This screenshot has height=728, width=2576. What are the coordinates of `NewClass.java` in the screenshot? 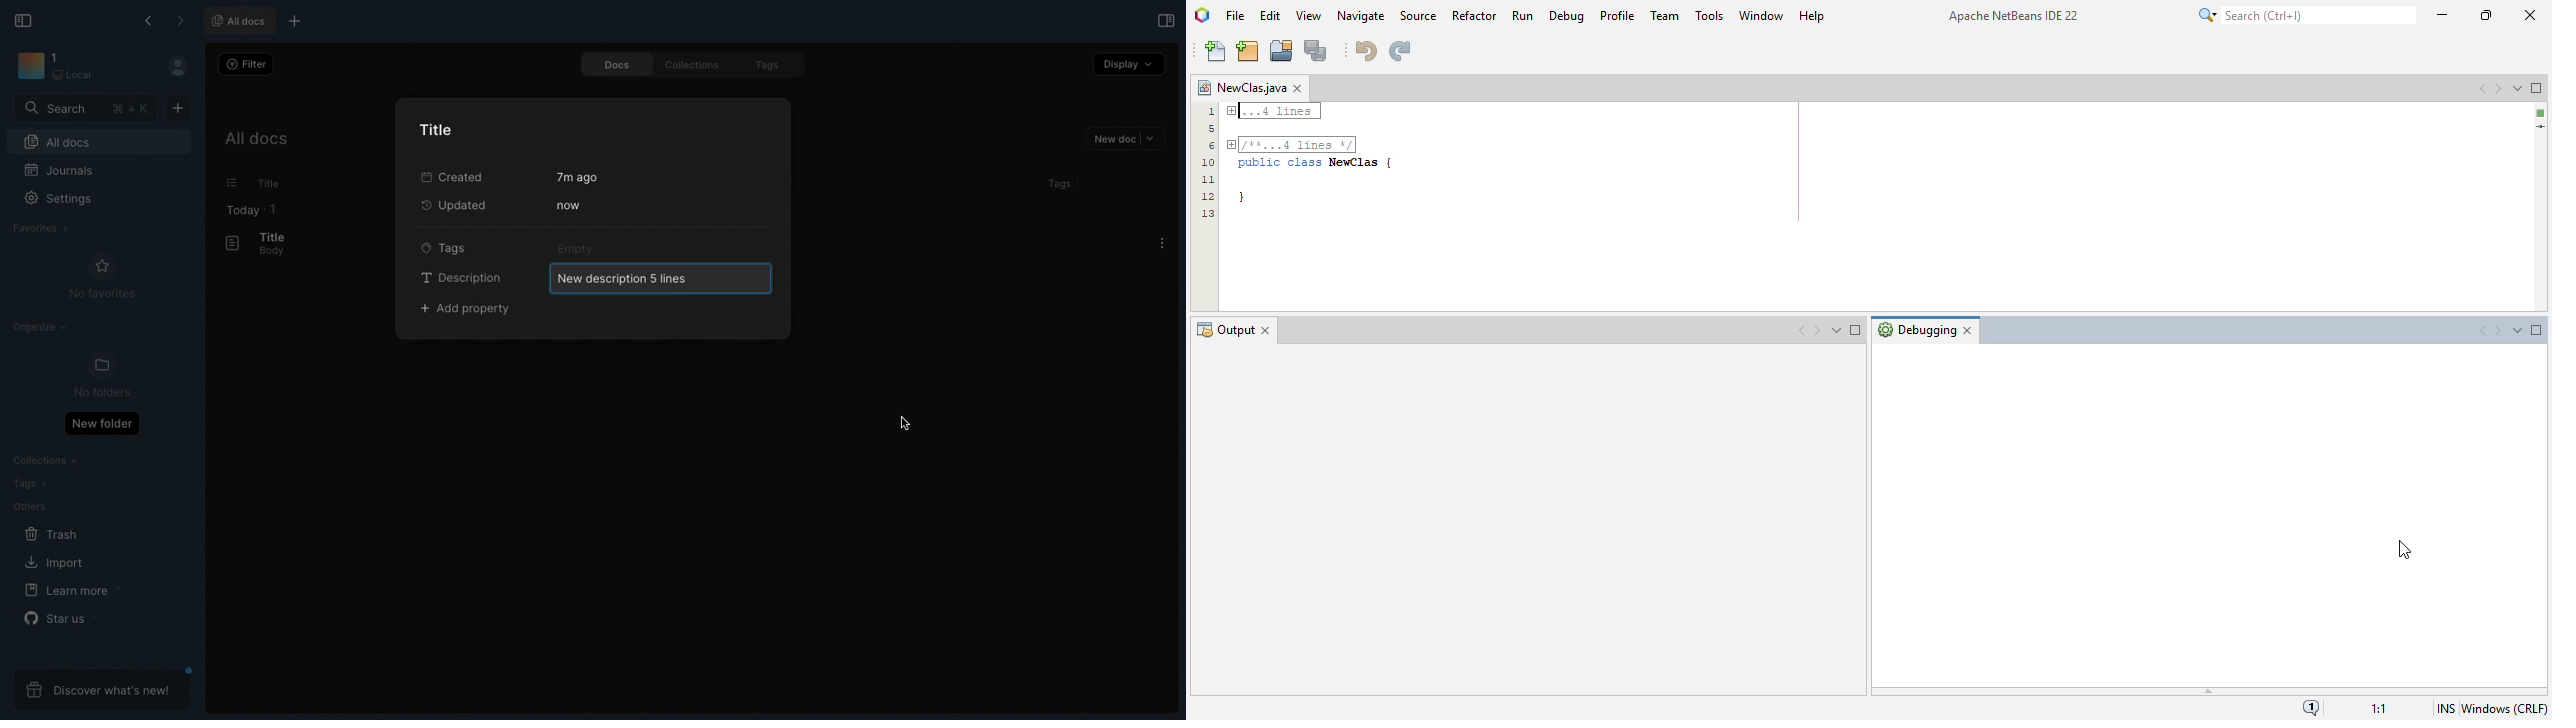 It's located at (1241, 83).